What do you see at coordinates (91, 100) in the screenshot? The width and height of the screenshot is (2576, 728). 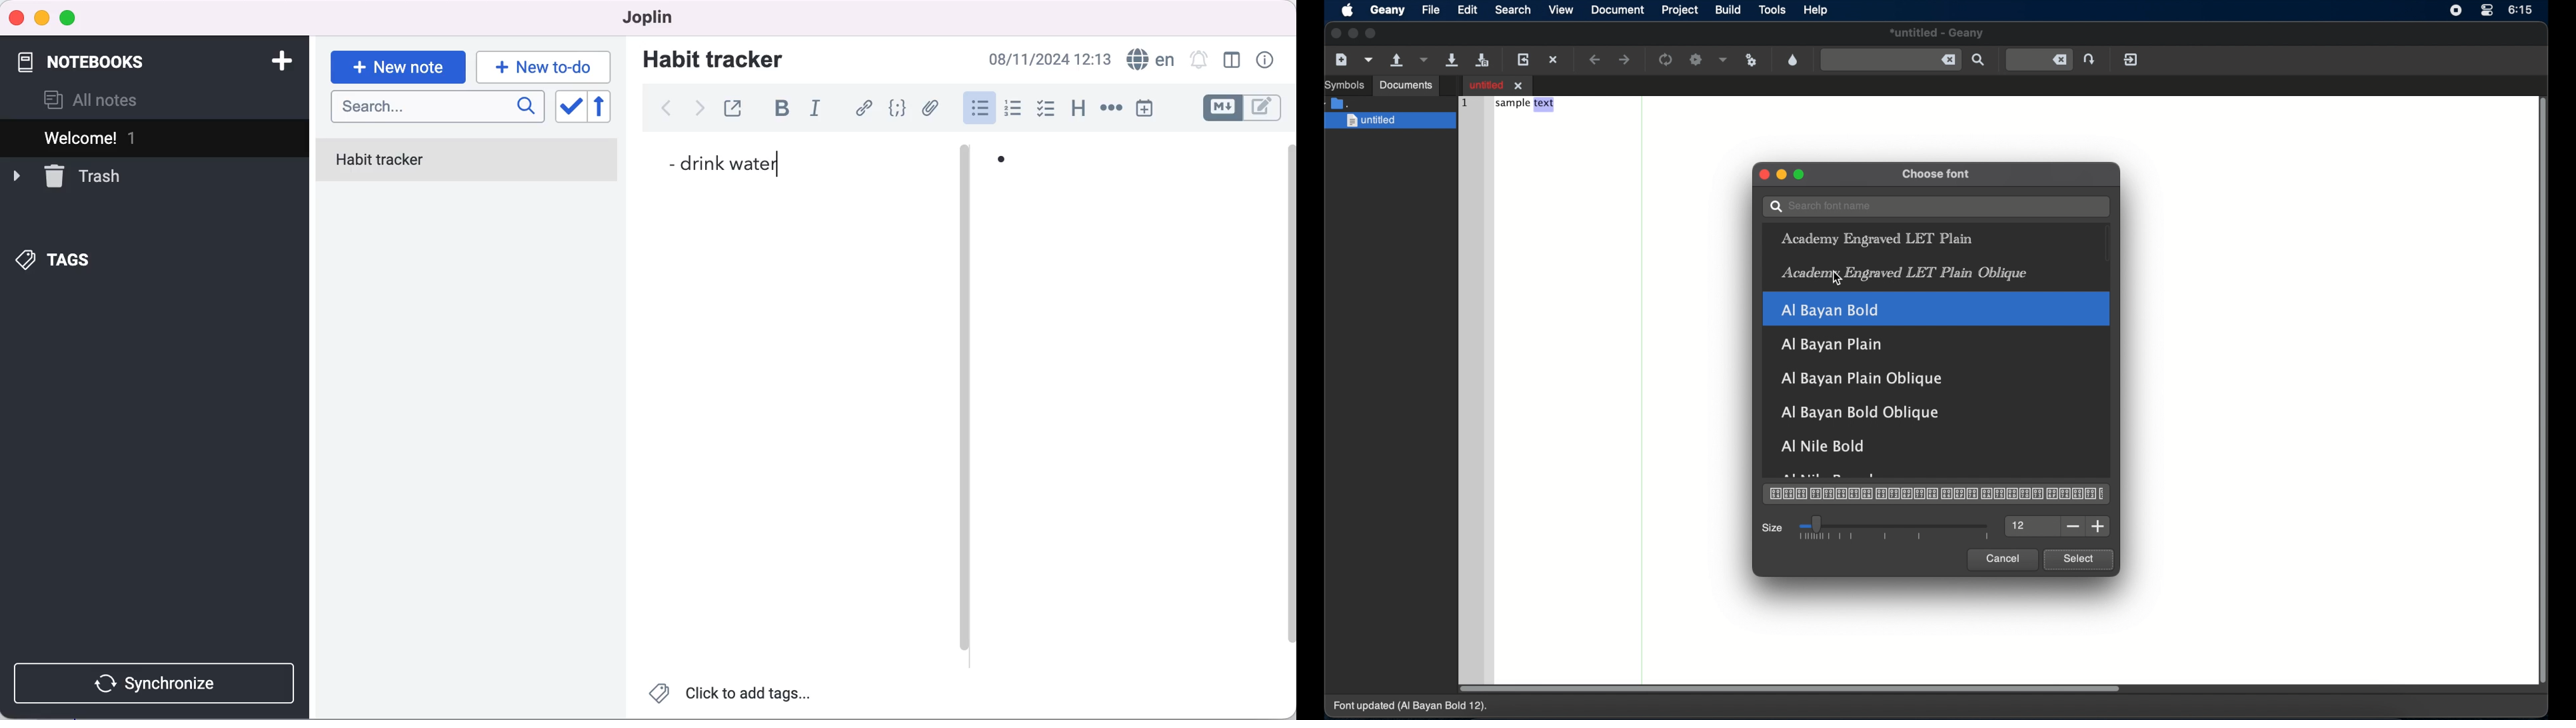 I see `all notes` at bounding box center [91, 100].